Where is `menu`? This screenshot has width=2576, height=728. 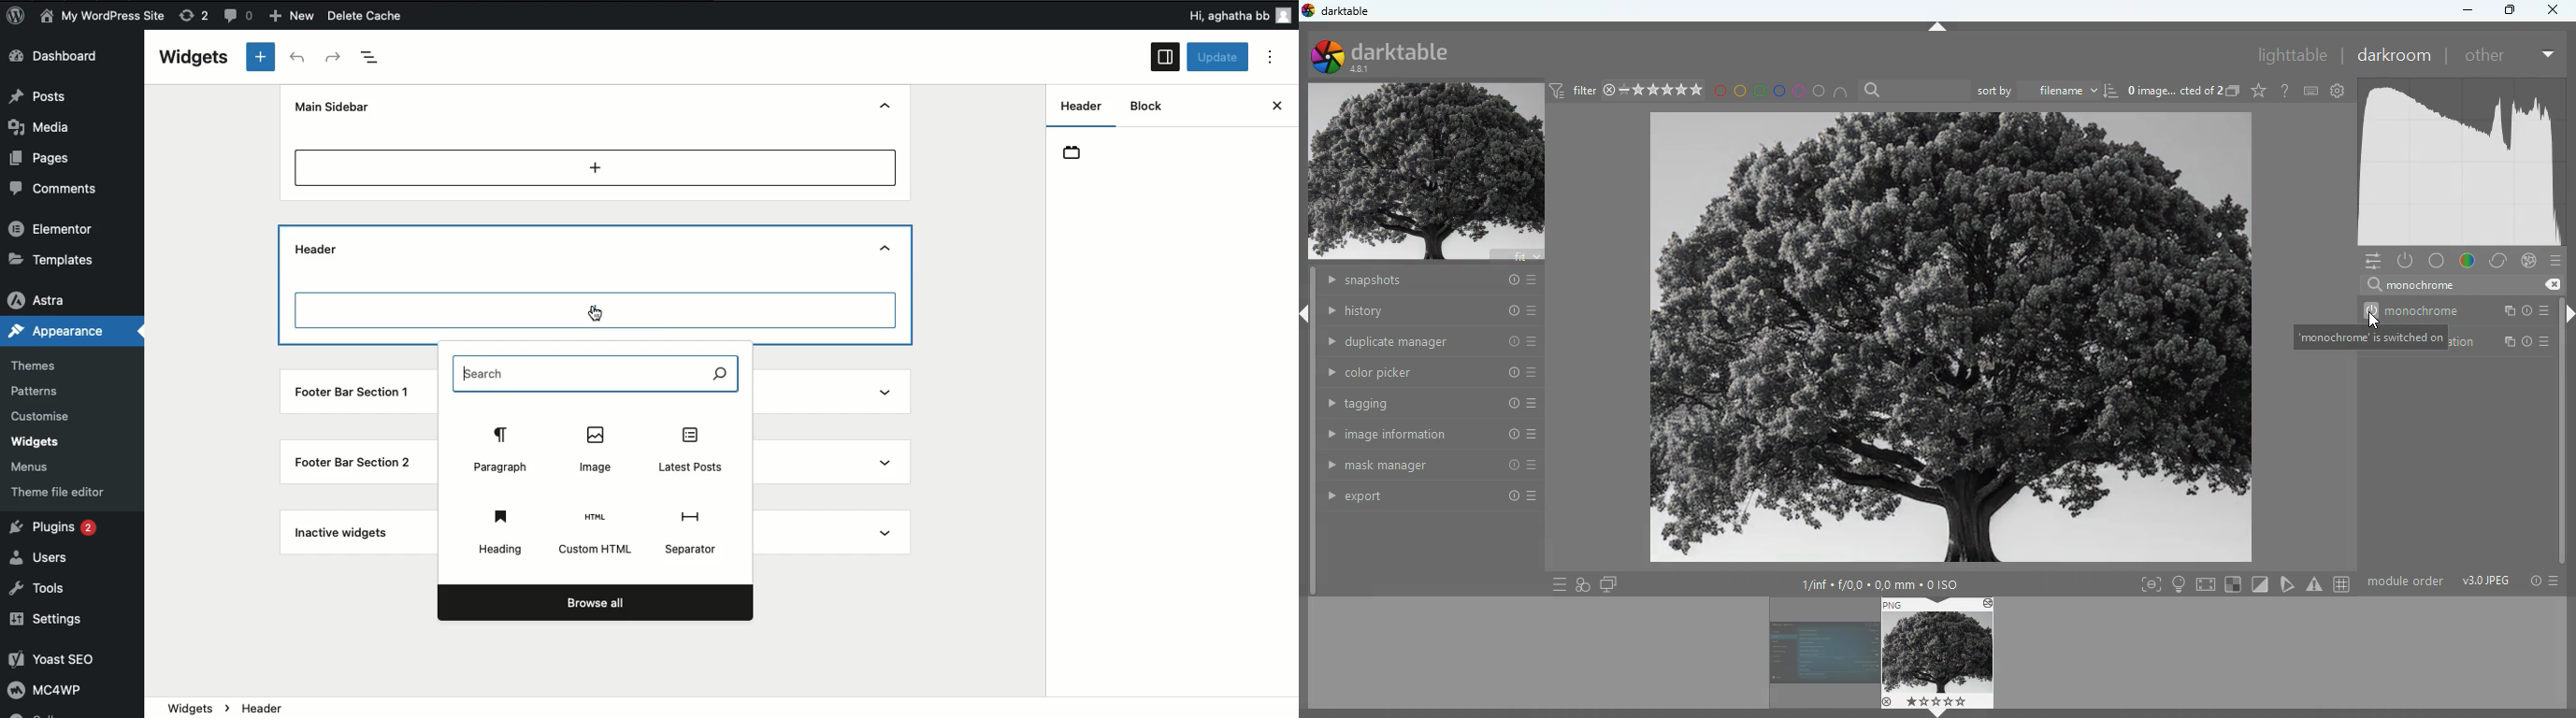
menu is located at coordinates (2554, 261).